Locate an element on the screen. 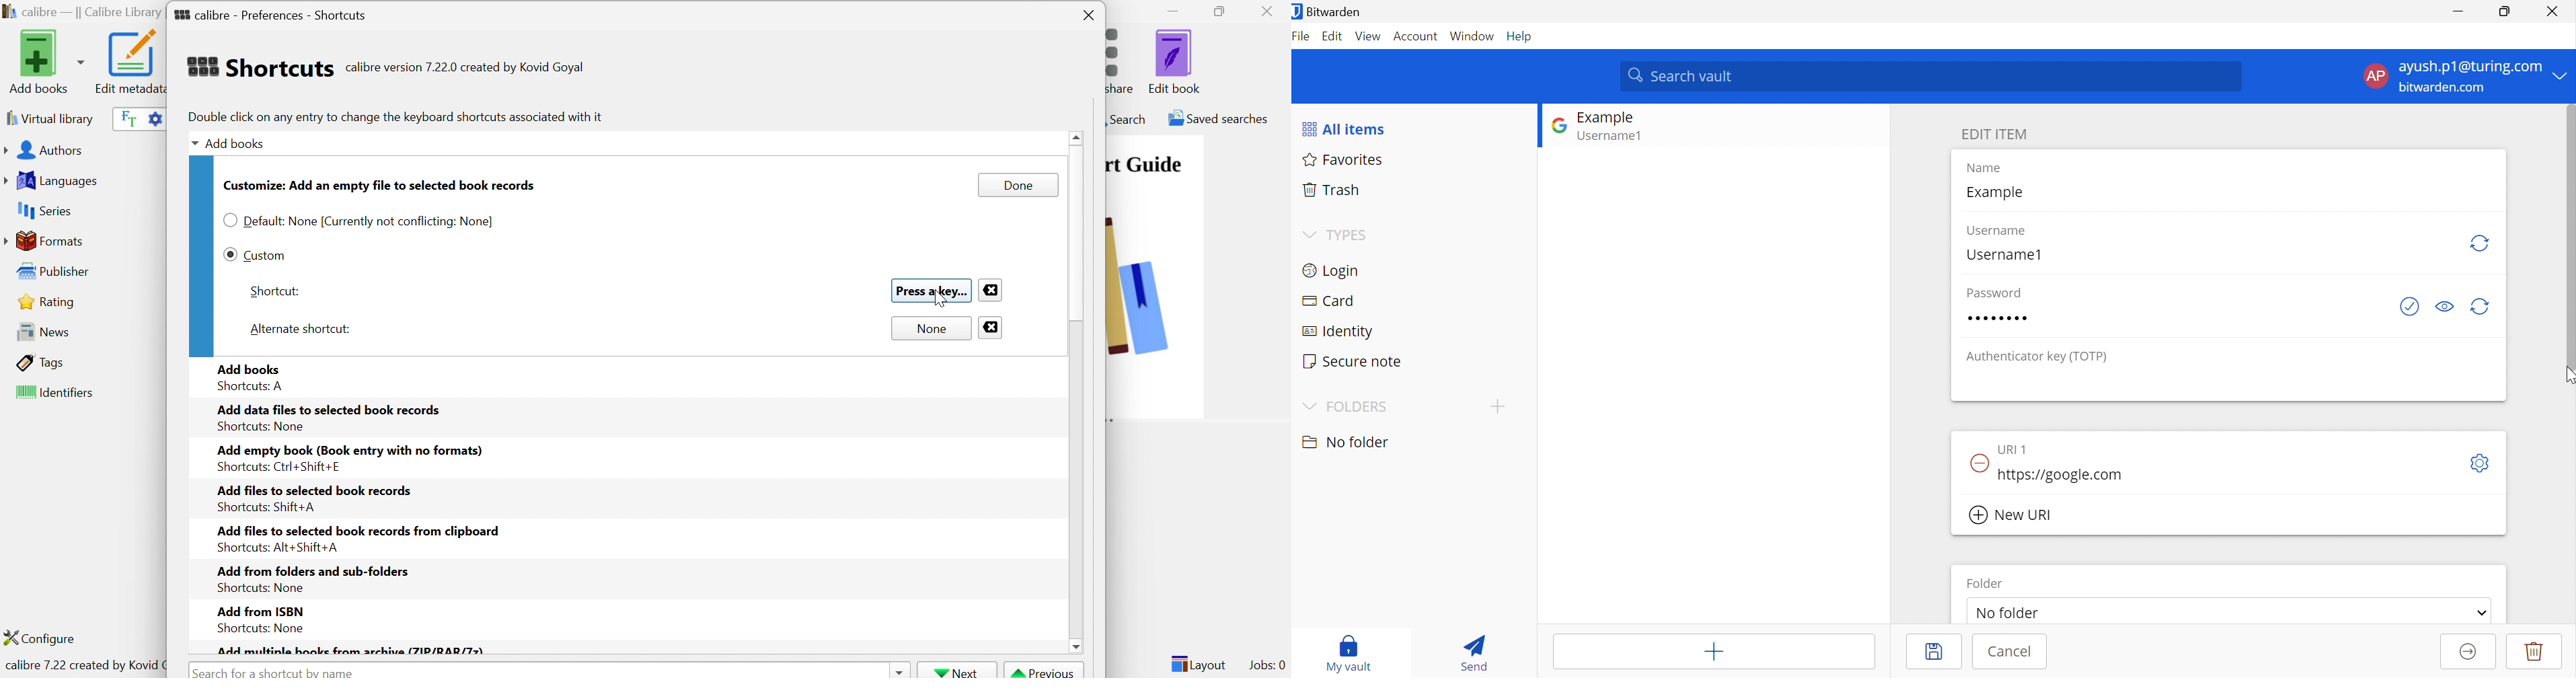 This screenshot has width=2576, height=700. Password is located at coordinates (1996, 293).